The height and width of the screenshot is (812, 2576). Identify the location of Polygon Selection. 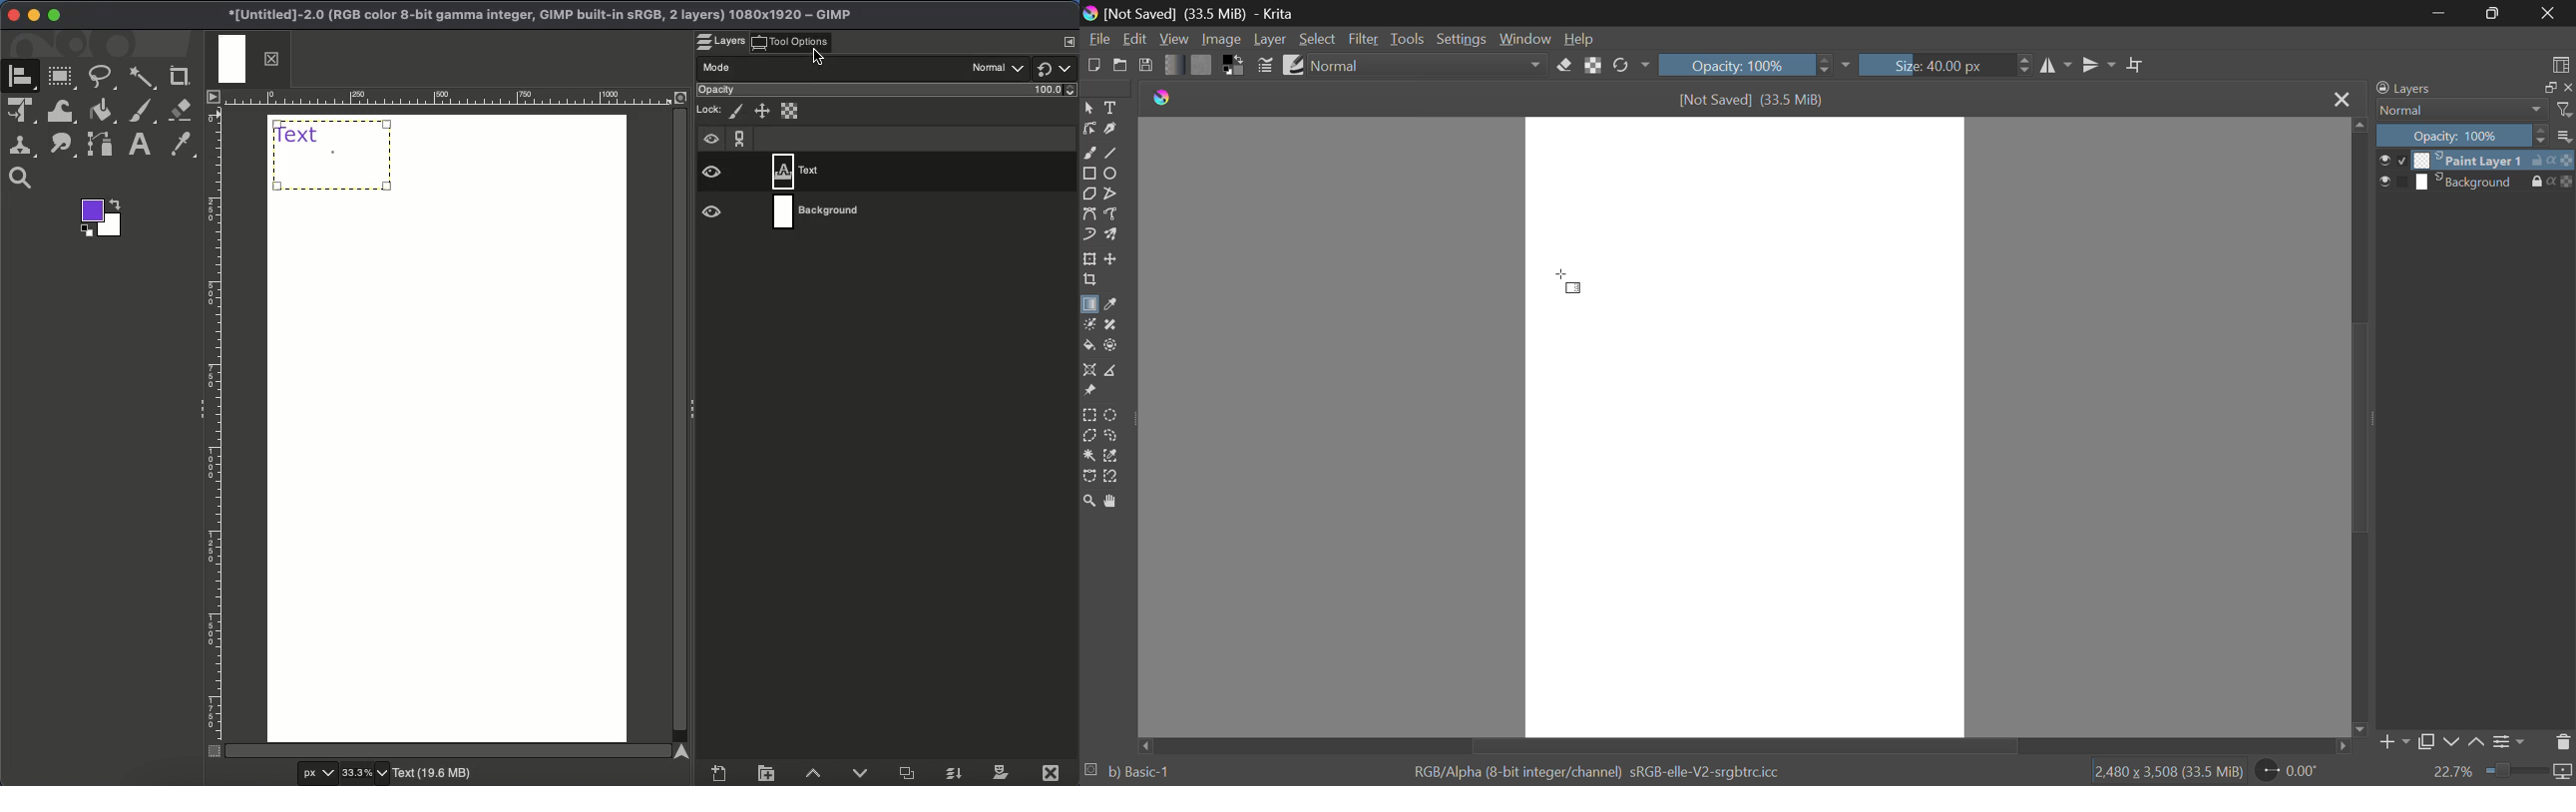
(1089, 437).